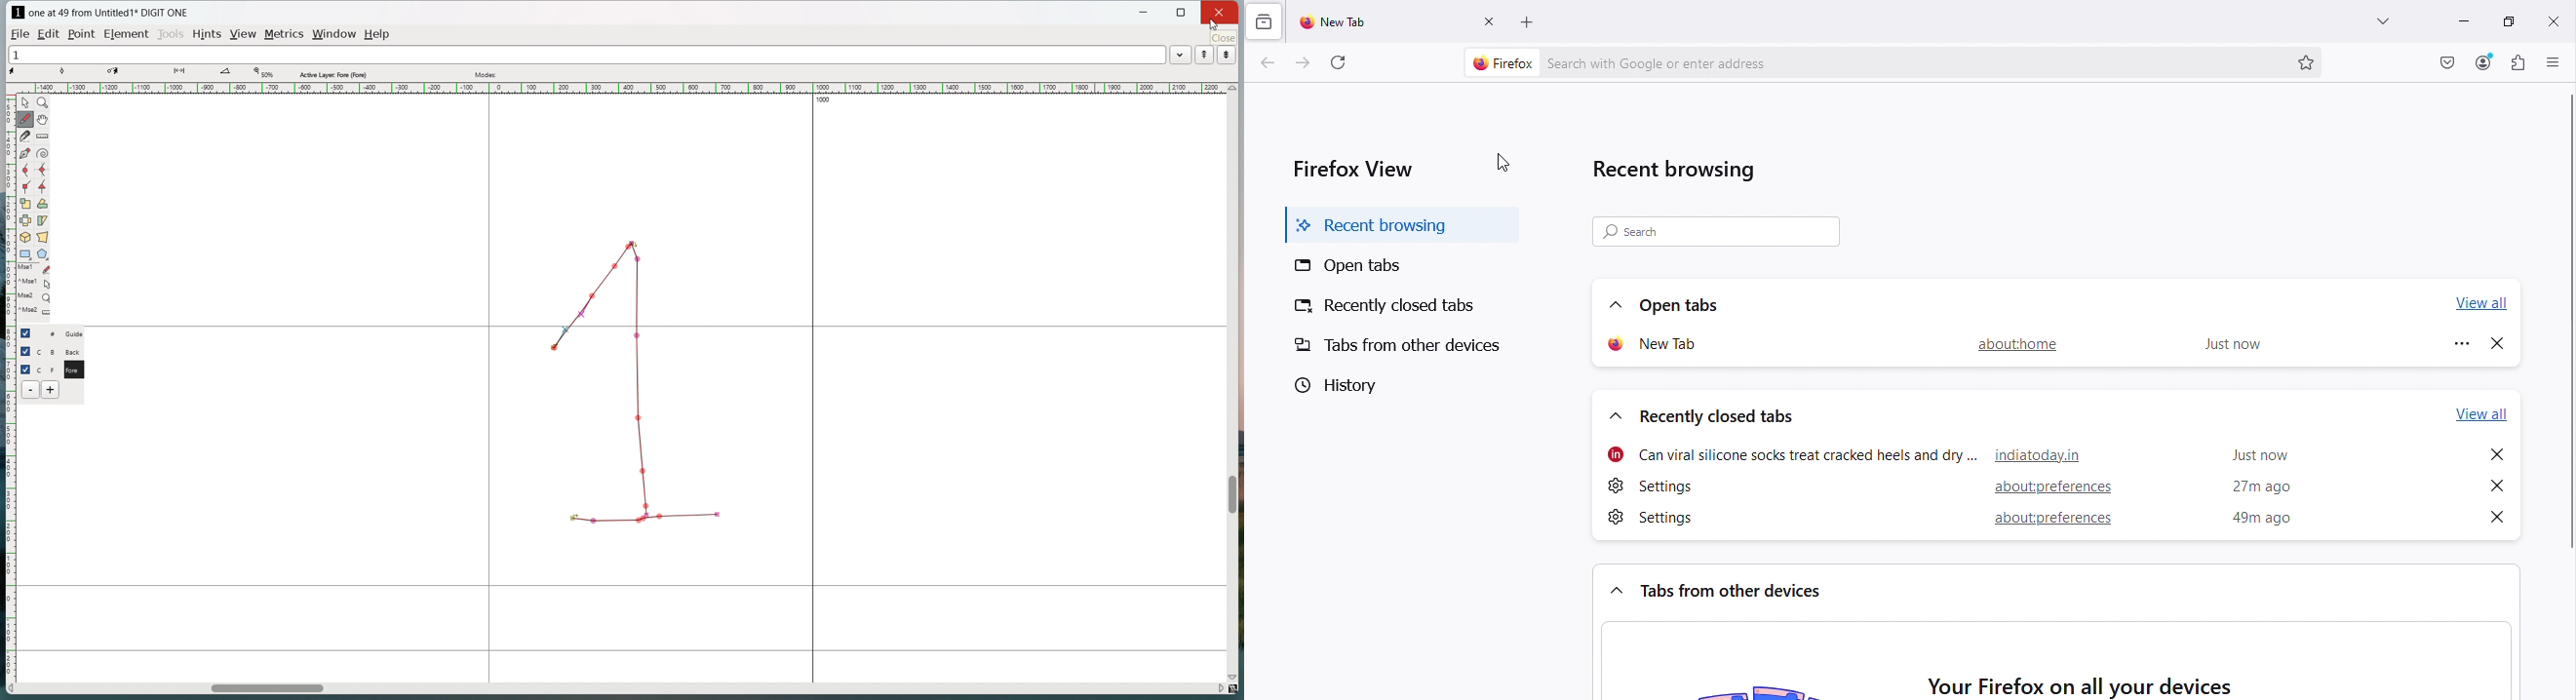 This screenshot has width=2576, height=700. I want to click on 1000, so click(829, 101).